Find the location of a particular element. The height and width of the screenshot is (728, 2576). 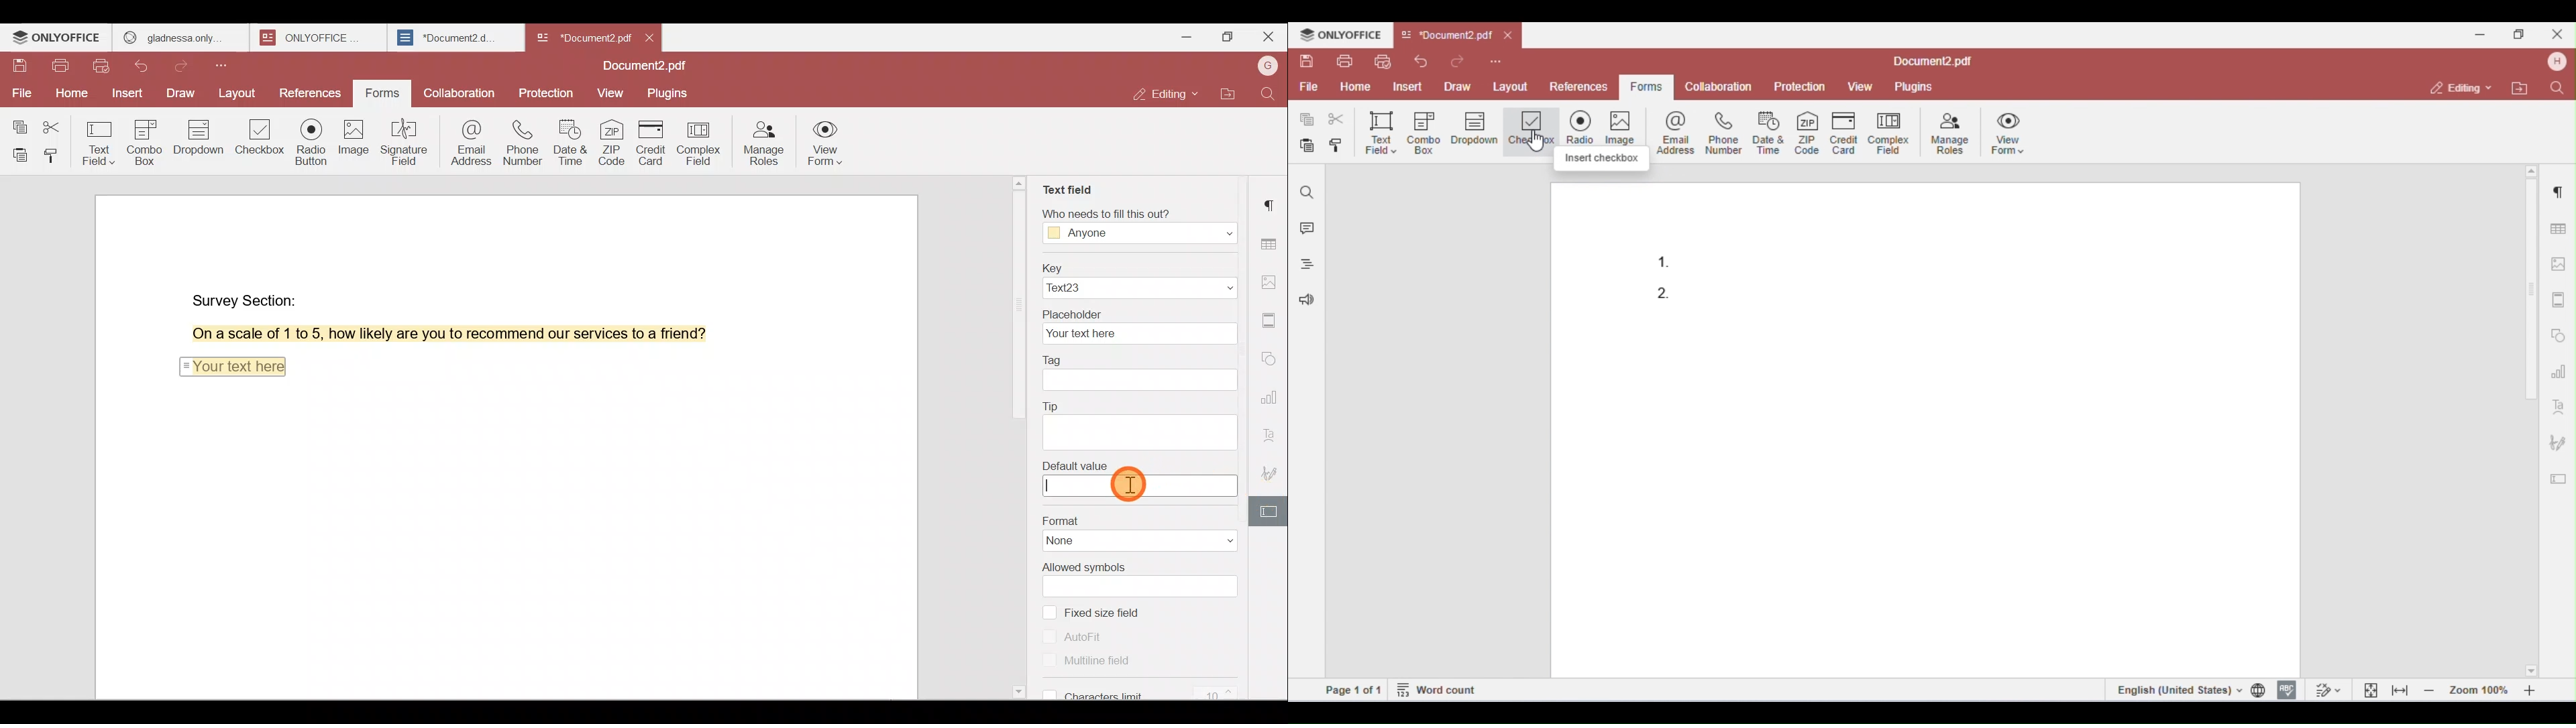

Customize quick access toolbar is located at coordinates (226, 65).